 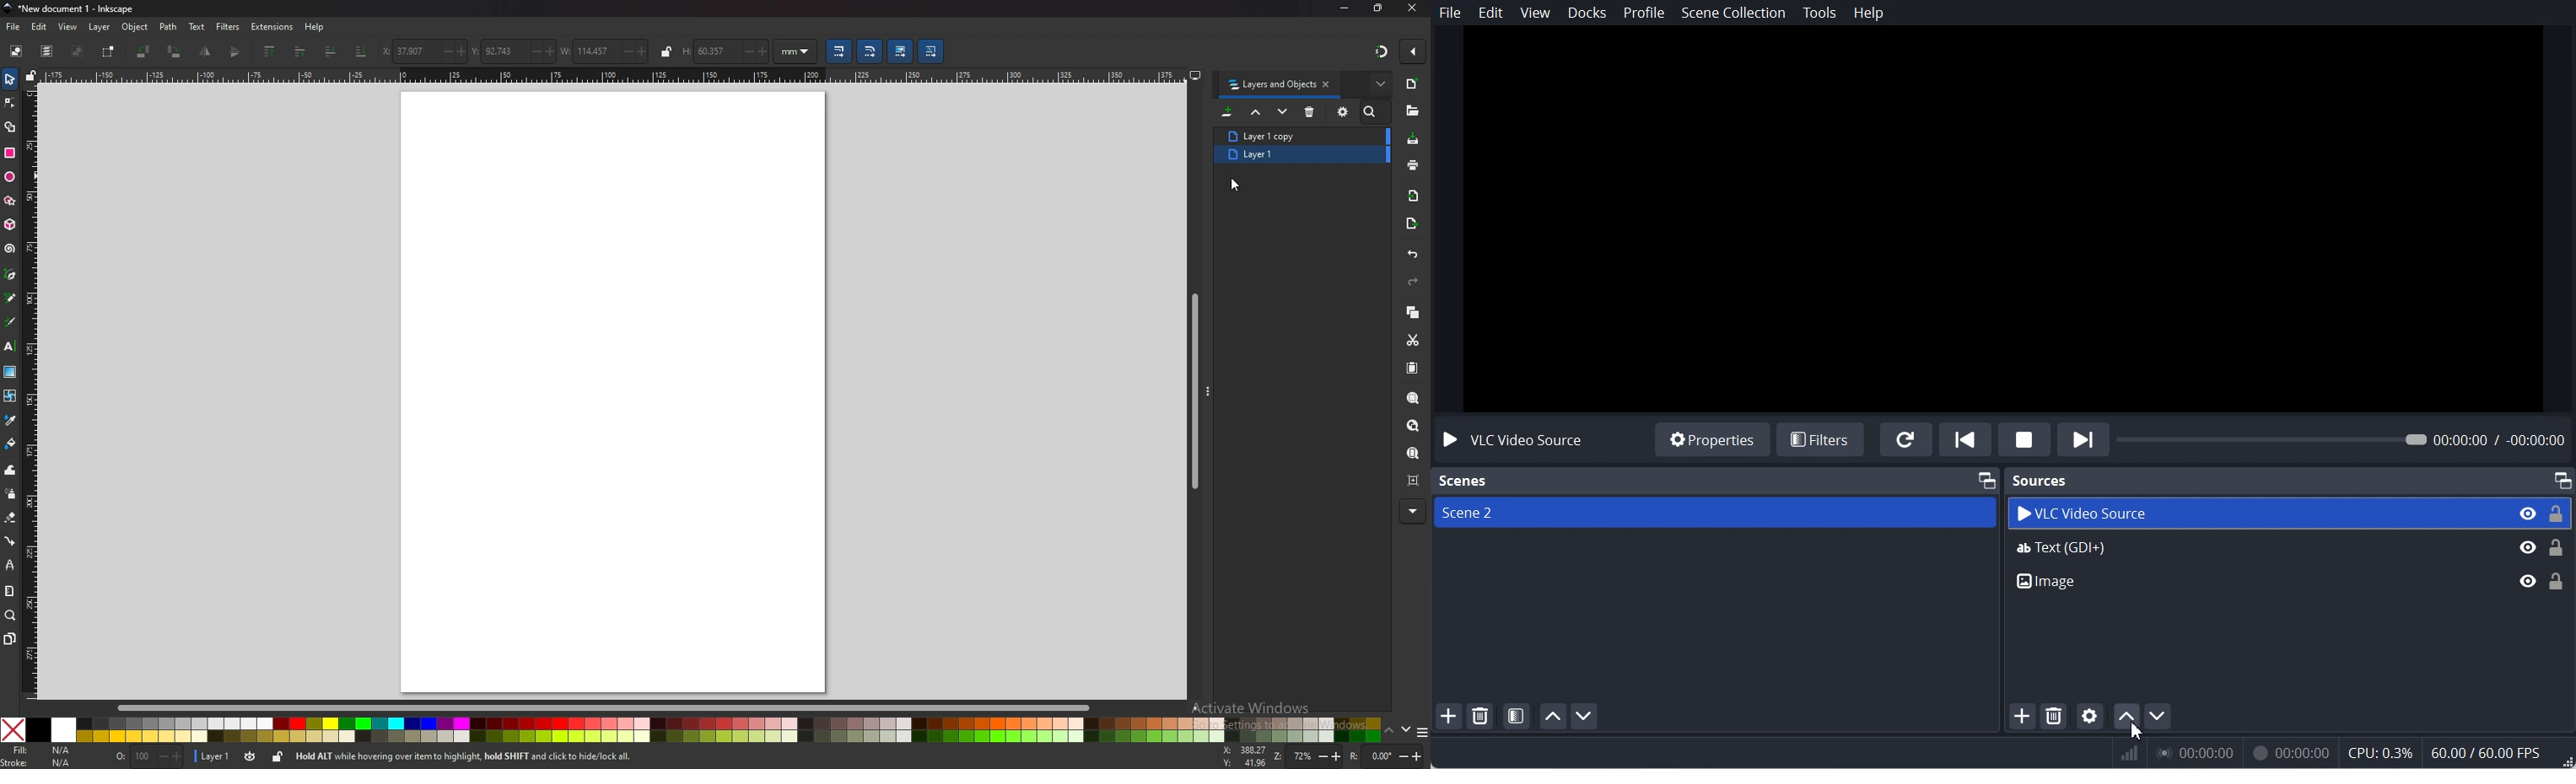 What do you see at coordinates (1511, 441) in the screenshot?
I see `Text` at bounding box center [1511, 441].